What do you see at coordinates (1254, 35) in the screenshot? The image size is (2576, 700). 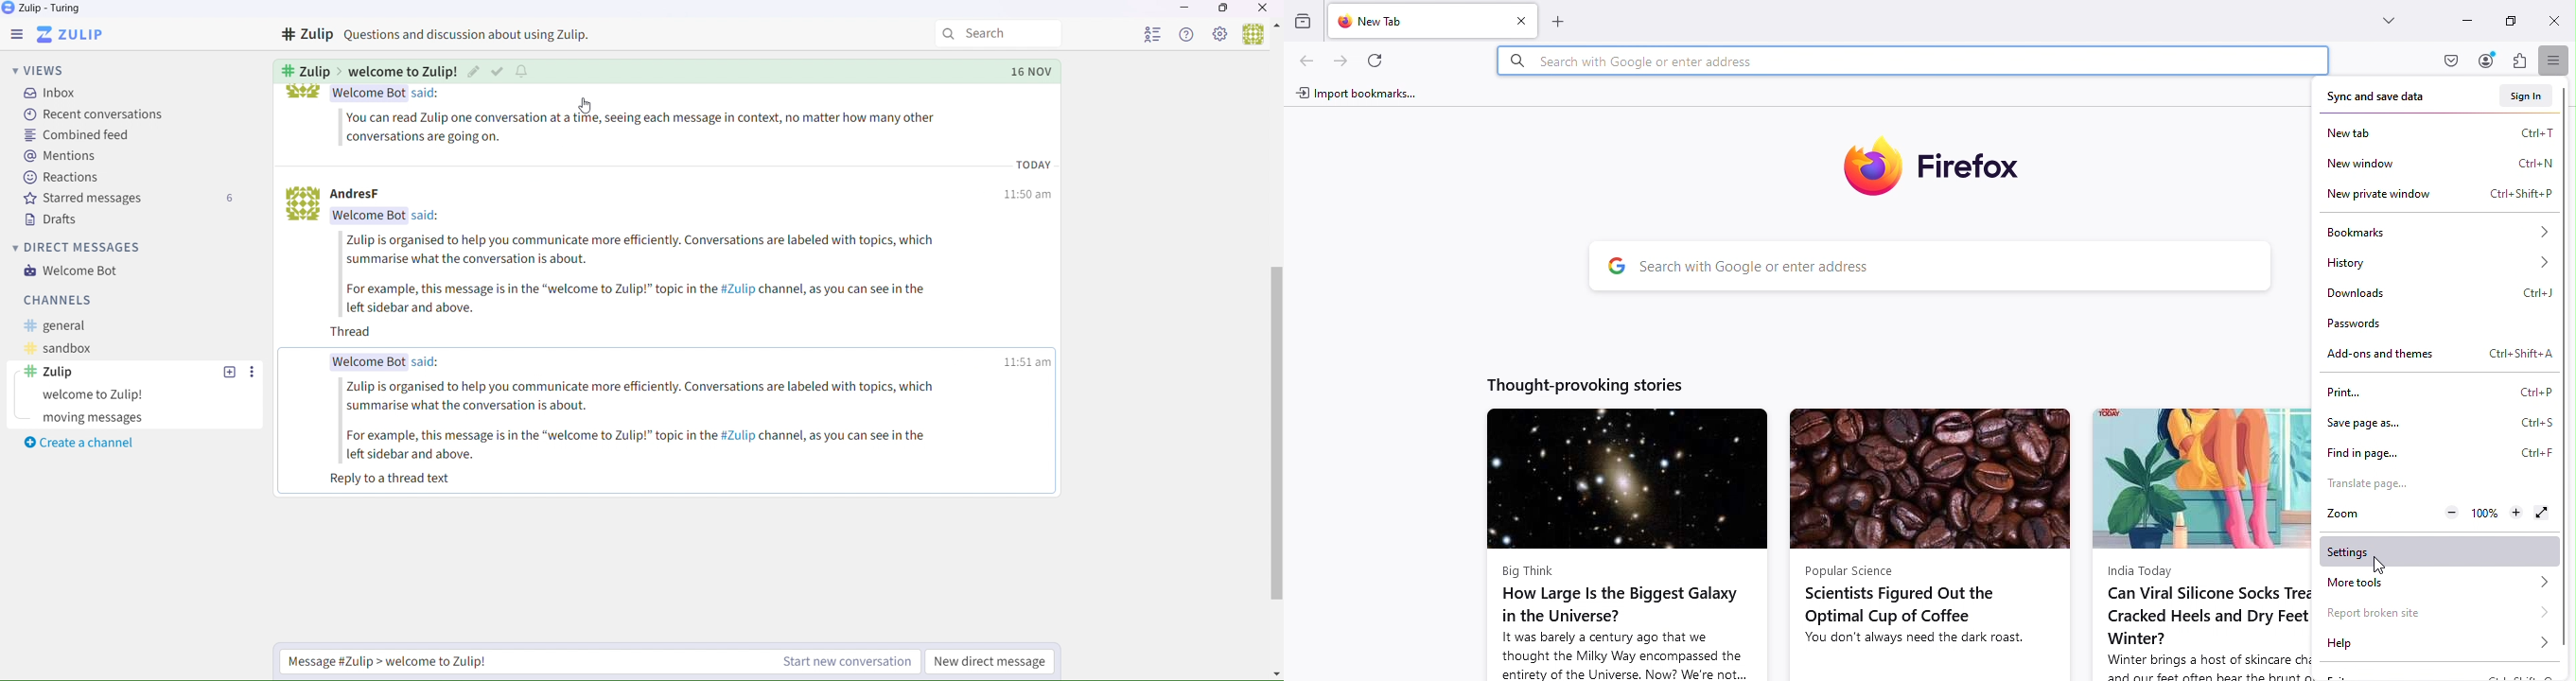 I see `Users` at bounding box center [1254, 35].